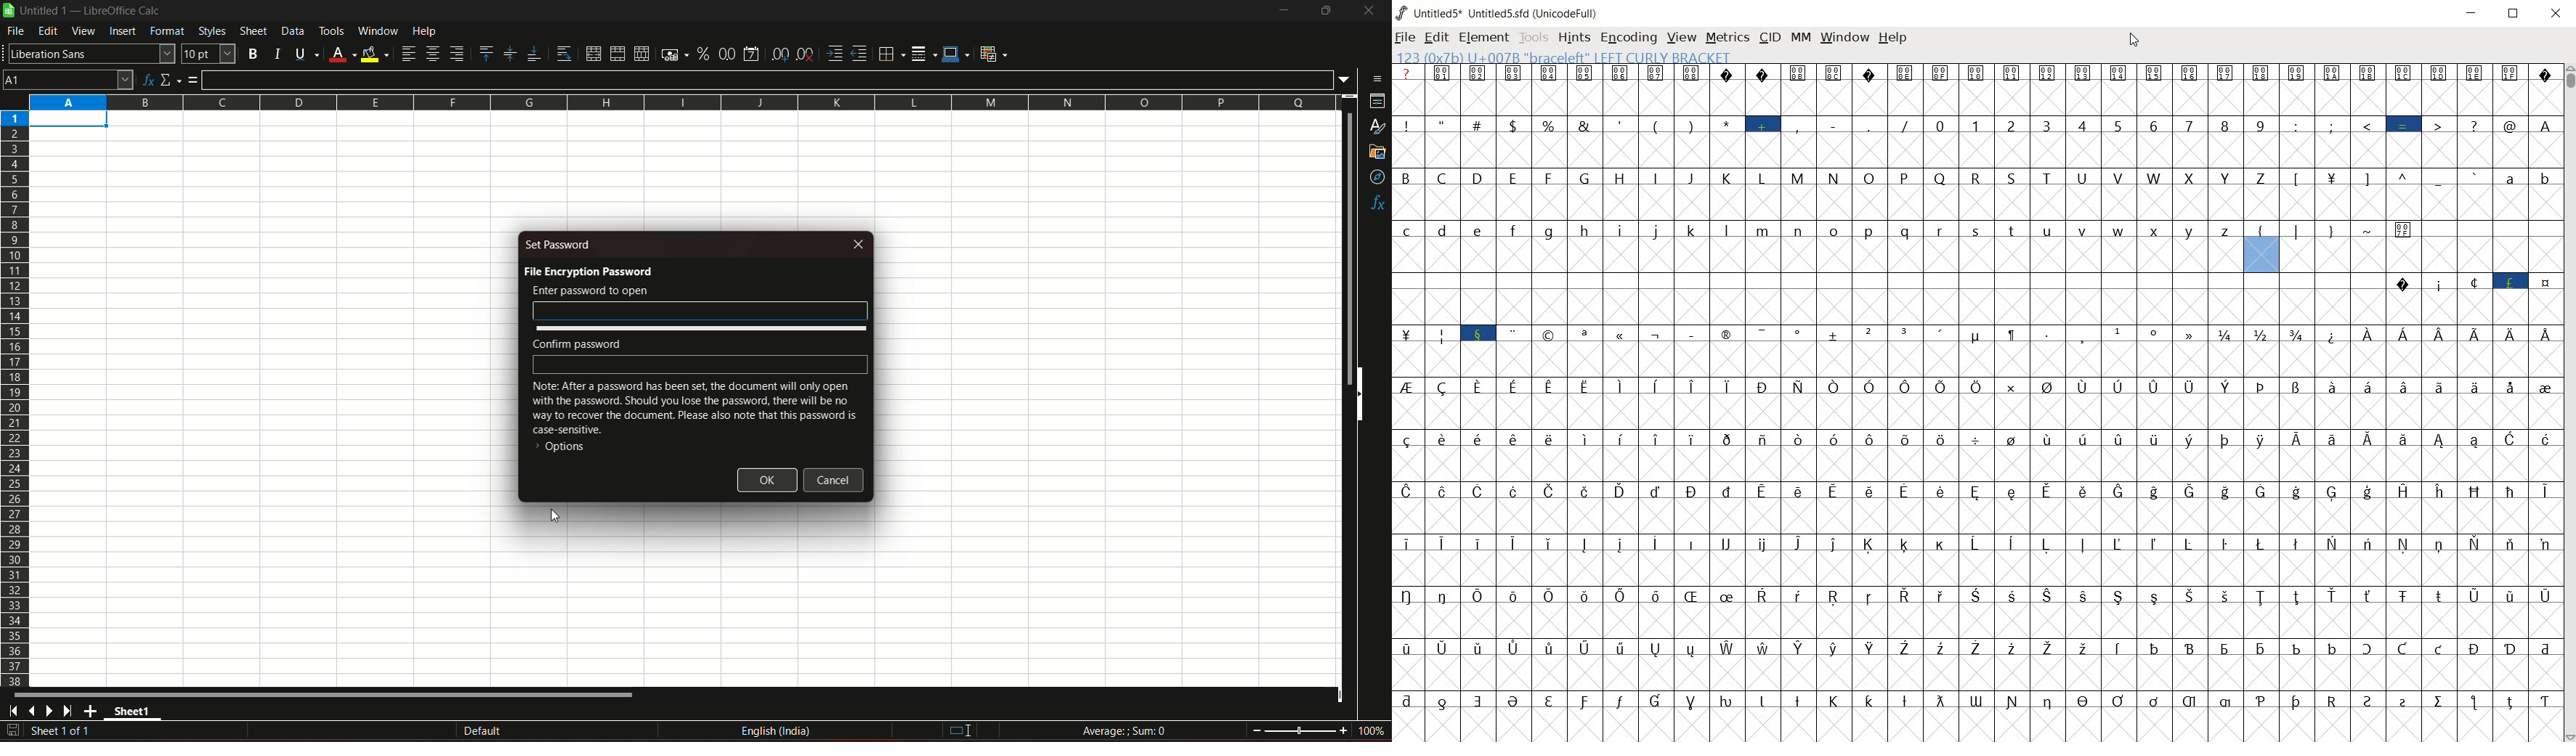 The width and height of the screenshot is (2576, 756). I want to click on font styles, so click(90, 54).